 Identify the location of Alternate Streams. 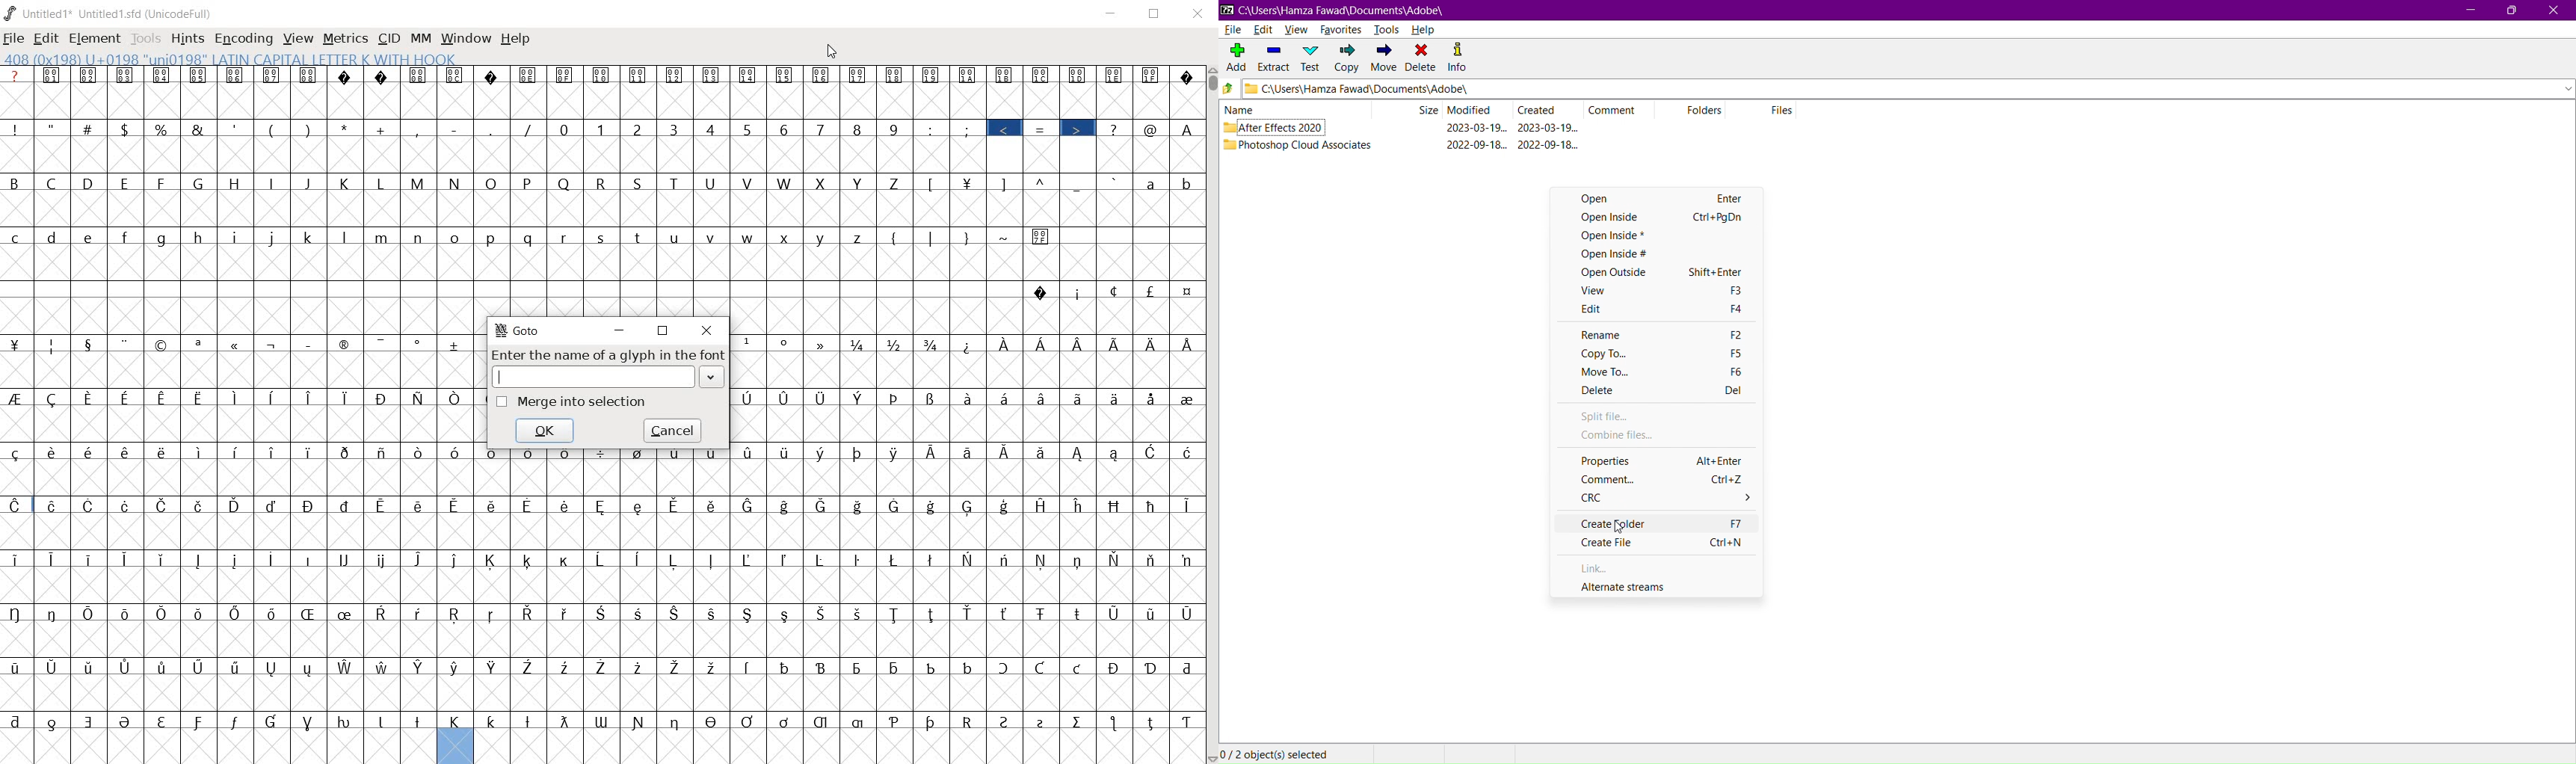
(1656, 587).